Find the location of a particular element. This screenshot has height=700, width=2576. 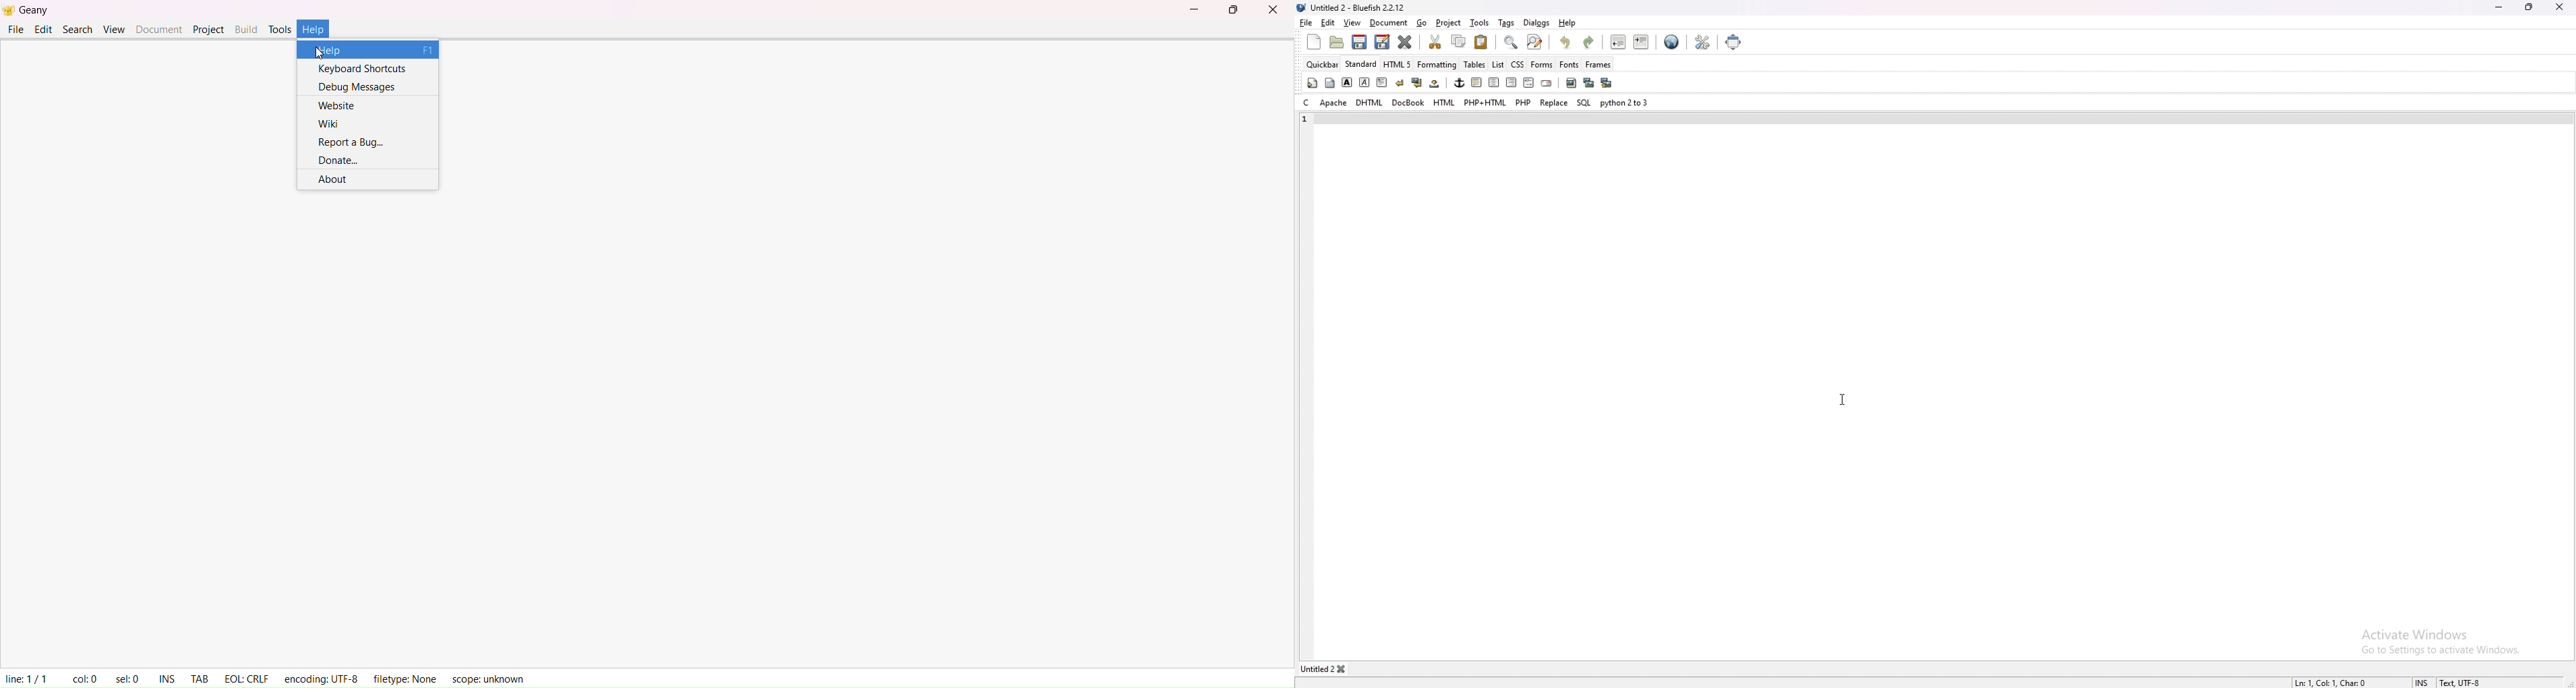

save as is located at coordinates (1383, 43).